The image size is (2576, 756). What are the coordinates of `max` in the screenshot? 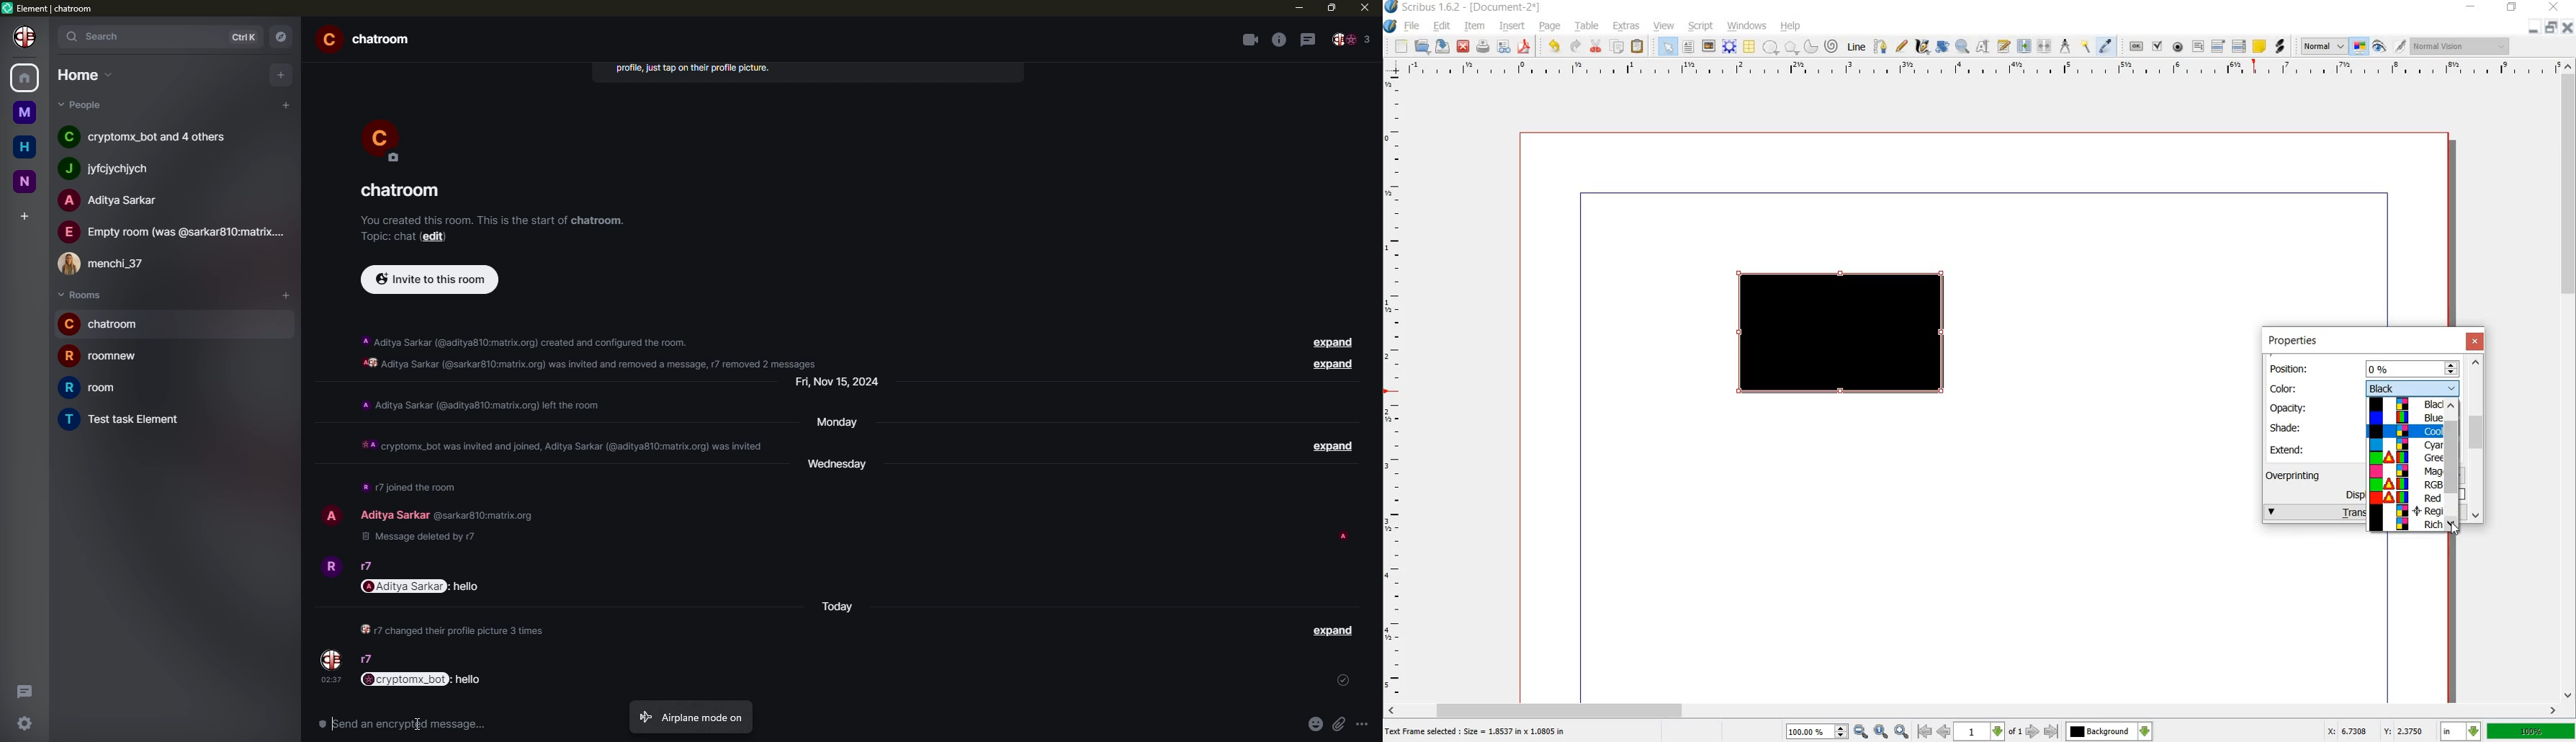 It's located at (1331, 9).